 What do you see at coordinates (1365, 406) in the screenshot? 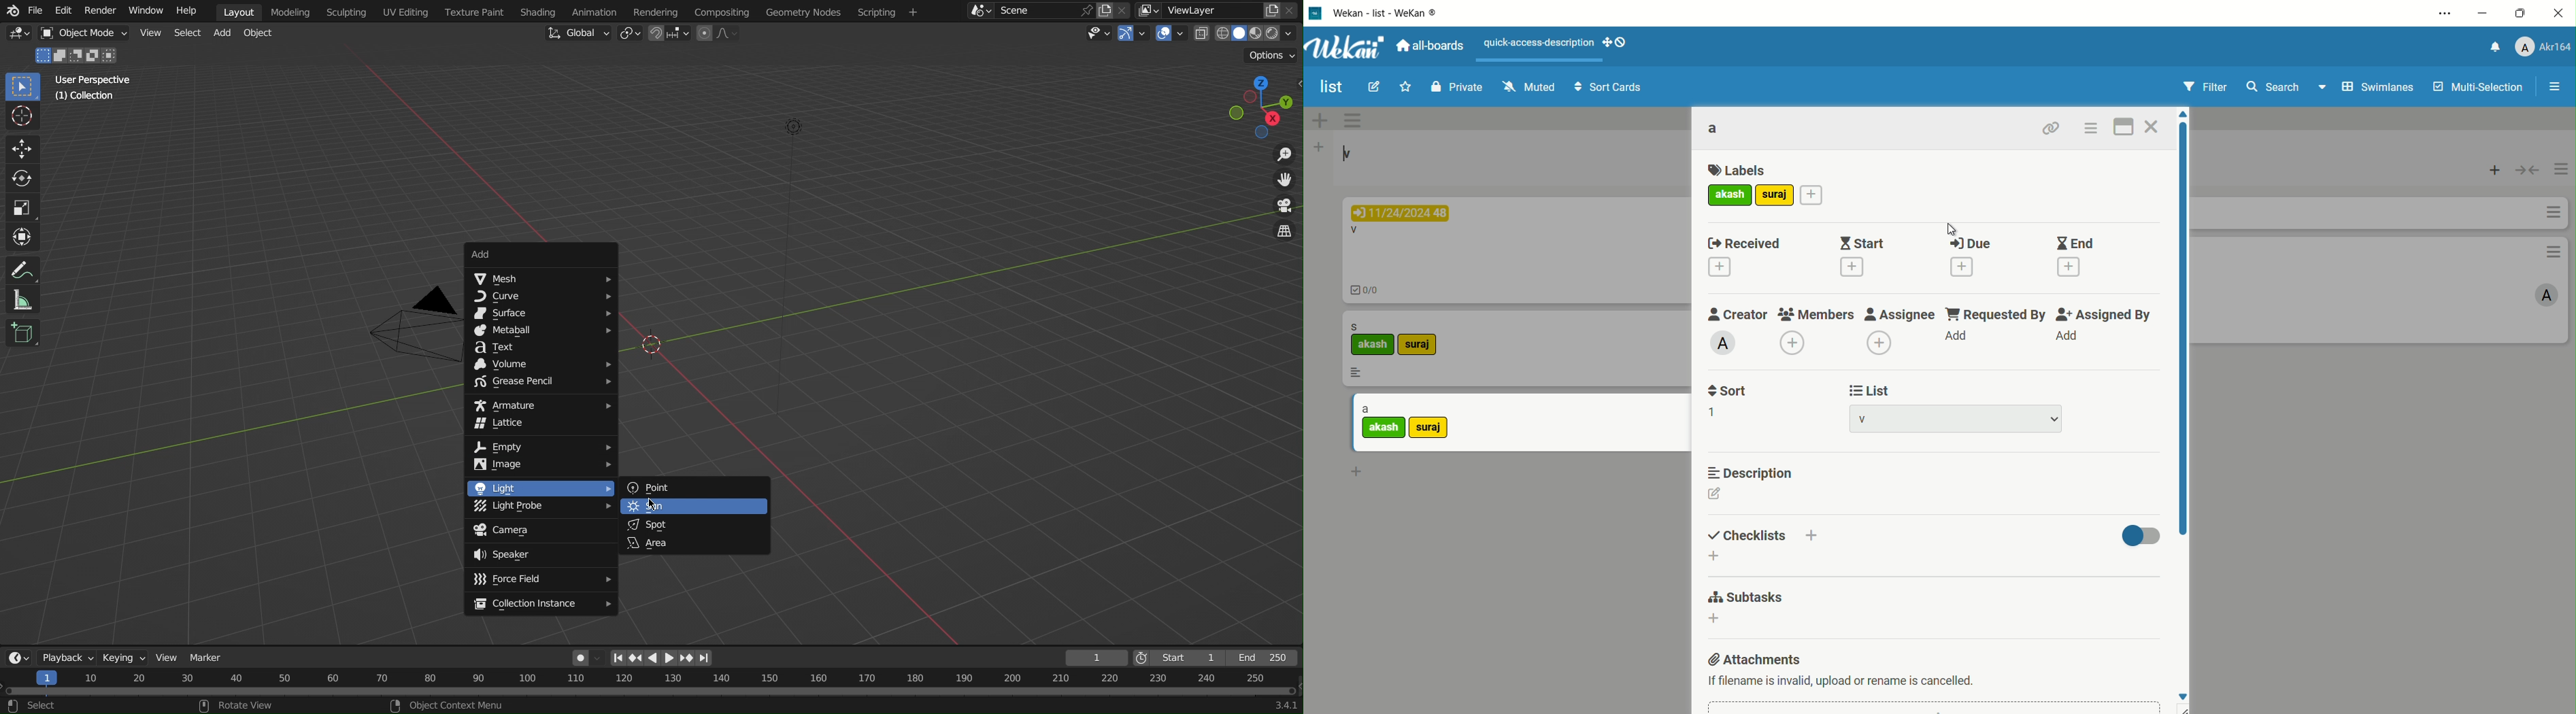
I see `a` at bounding box center [1365, 406].